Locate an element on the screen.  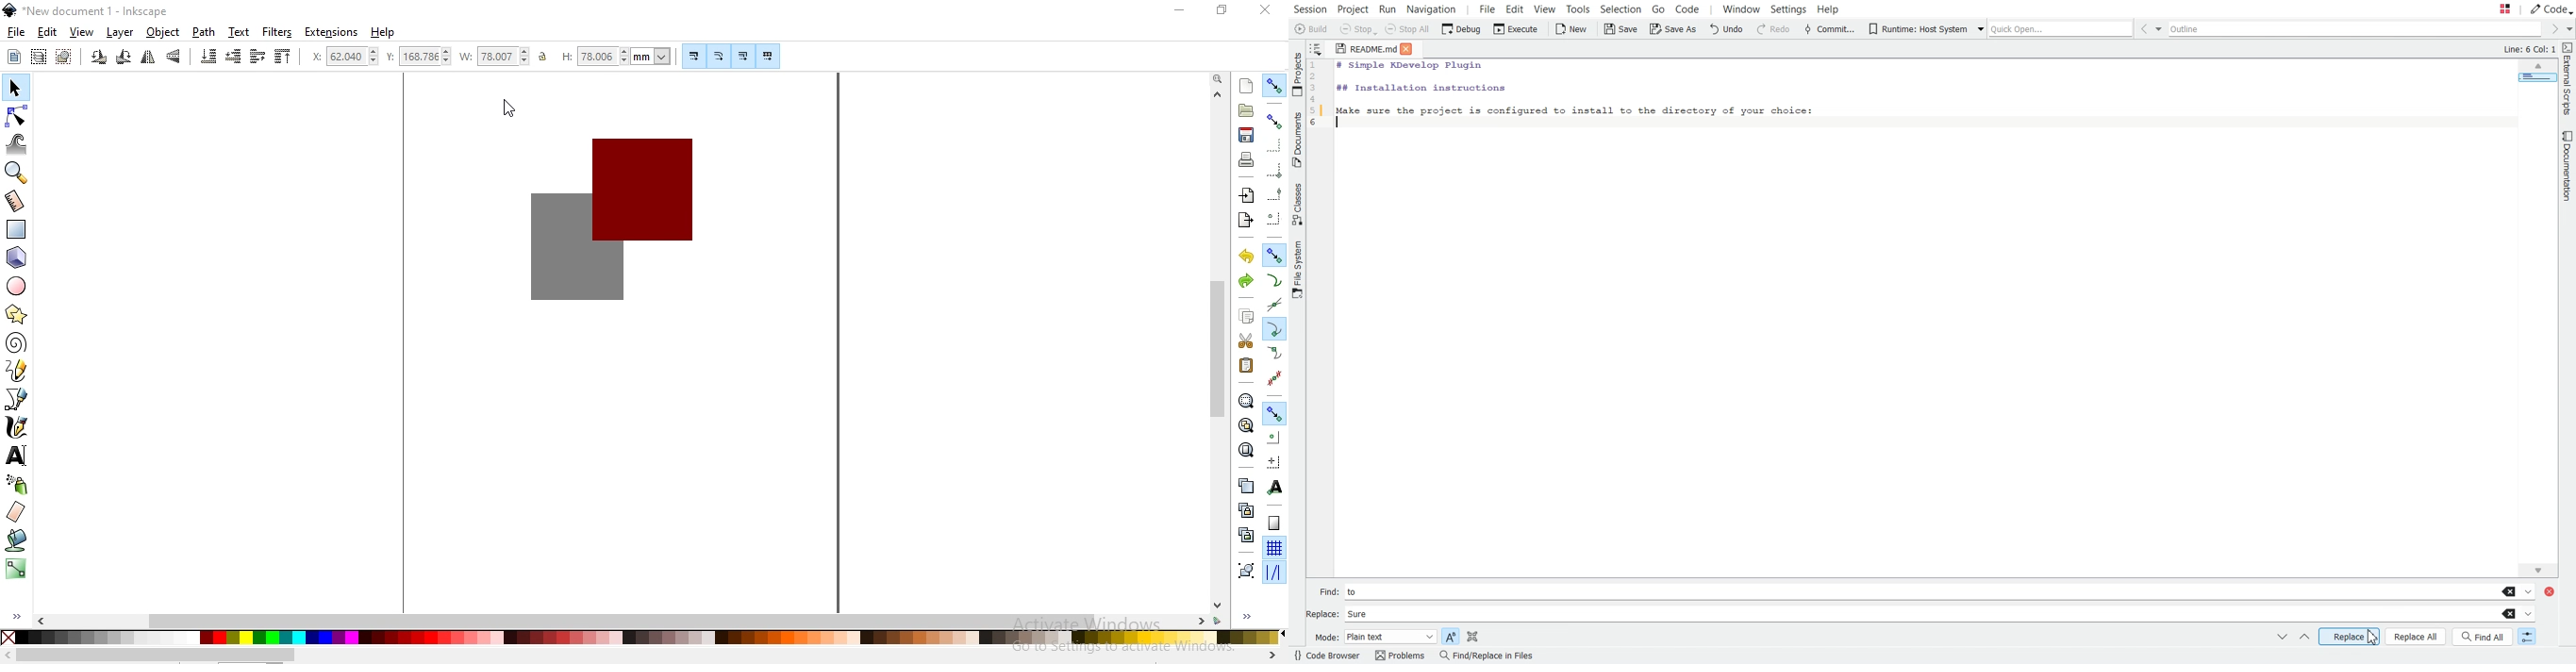
scrollbar is located at coordinates (1219, 348).